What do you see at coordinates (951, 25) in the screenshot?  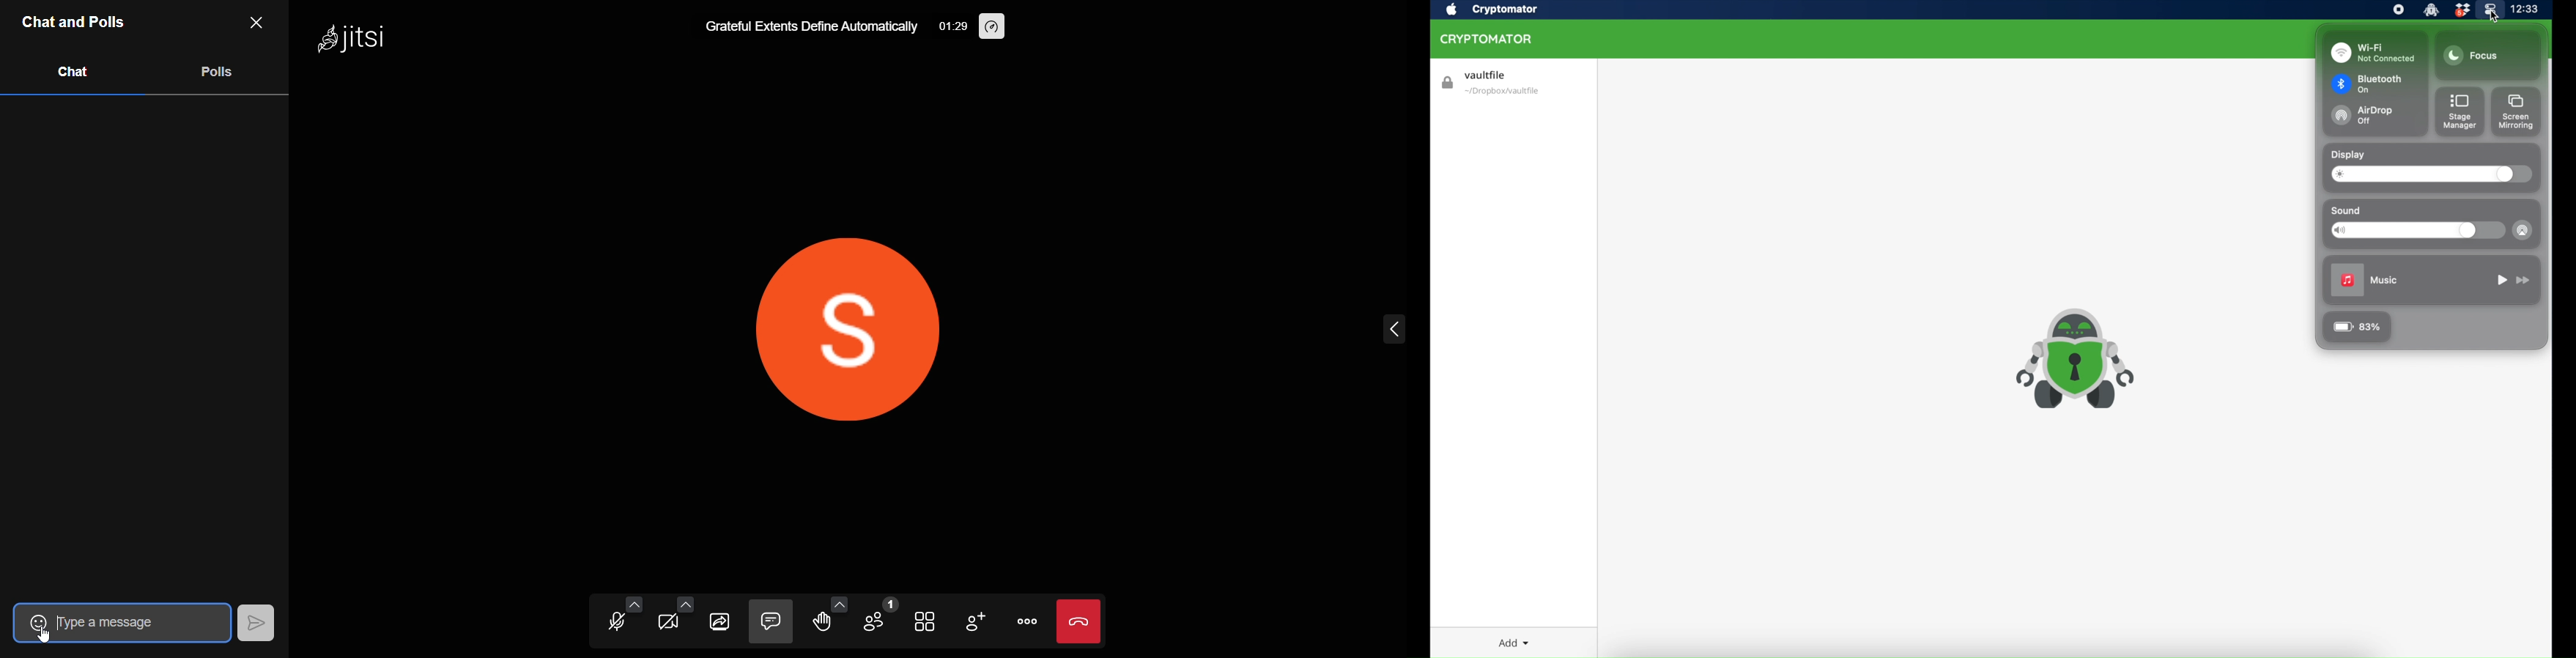 I see `time` at bounding box center [951, 25].